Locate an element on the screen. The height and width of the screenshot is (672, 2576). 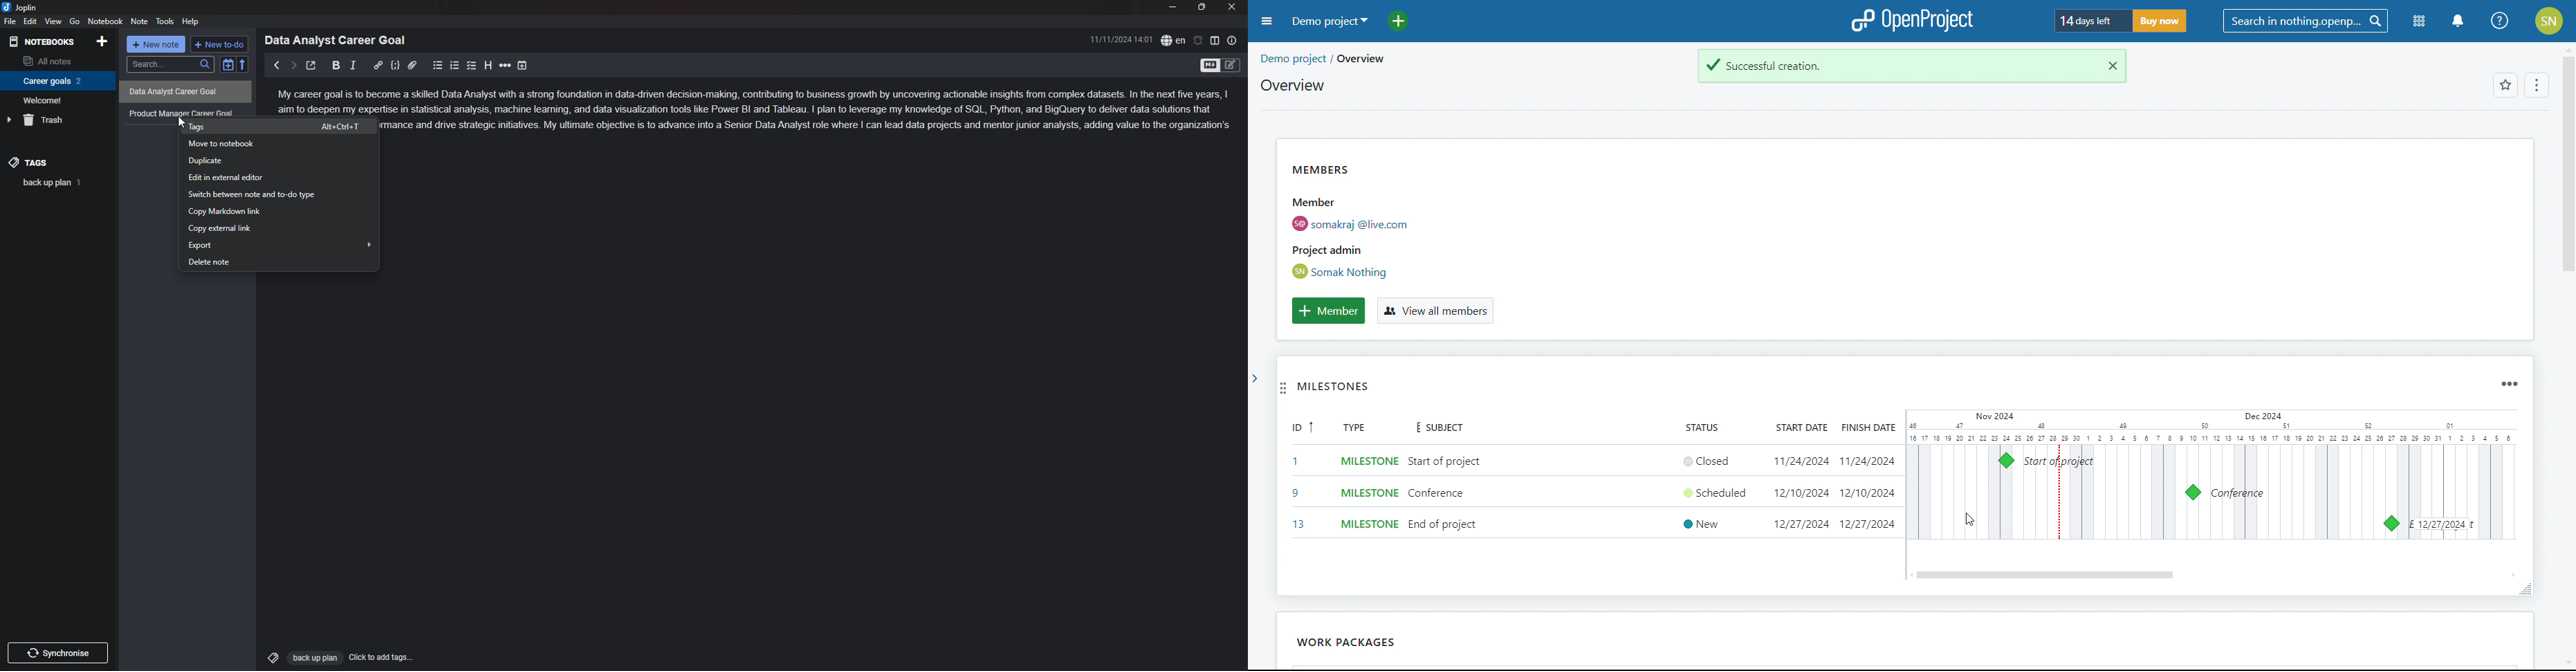
resize is located at coordinates (1203, 7).